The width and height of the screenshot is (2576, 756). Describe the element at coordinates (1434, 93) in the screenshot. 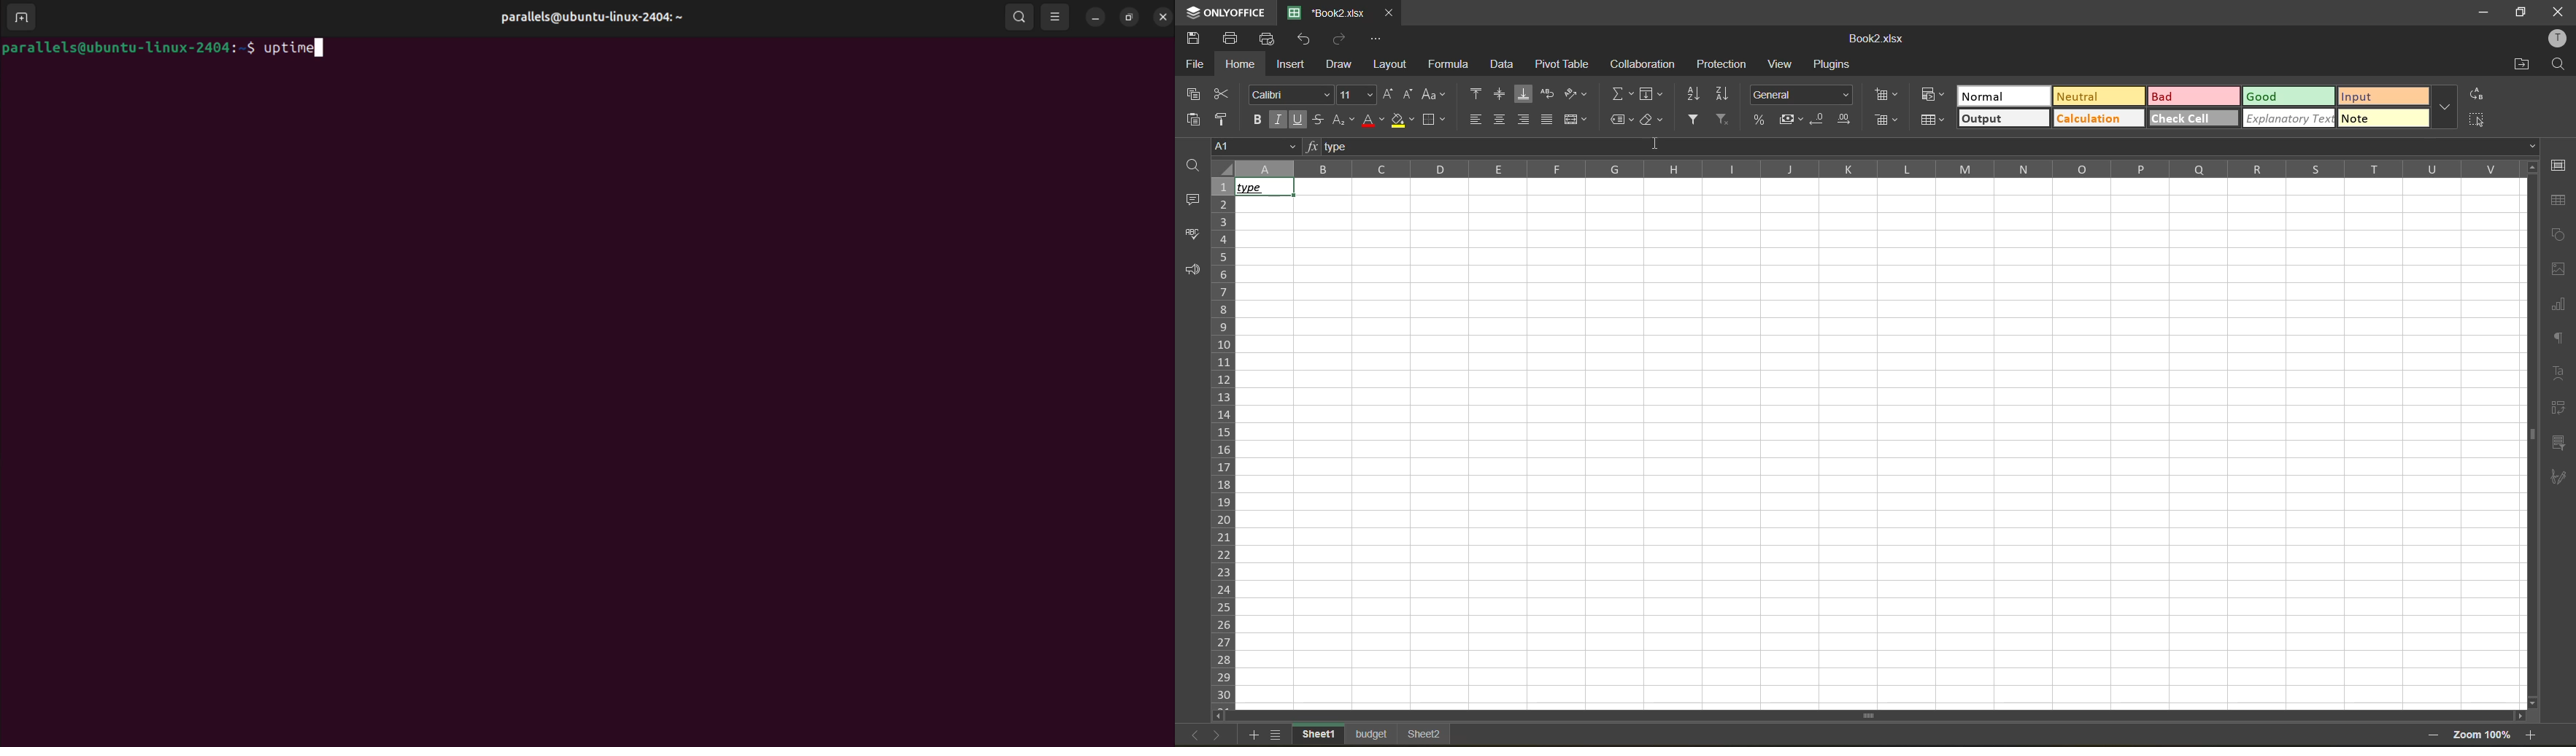

I see `change case` at that location.